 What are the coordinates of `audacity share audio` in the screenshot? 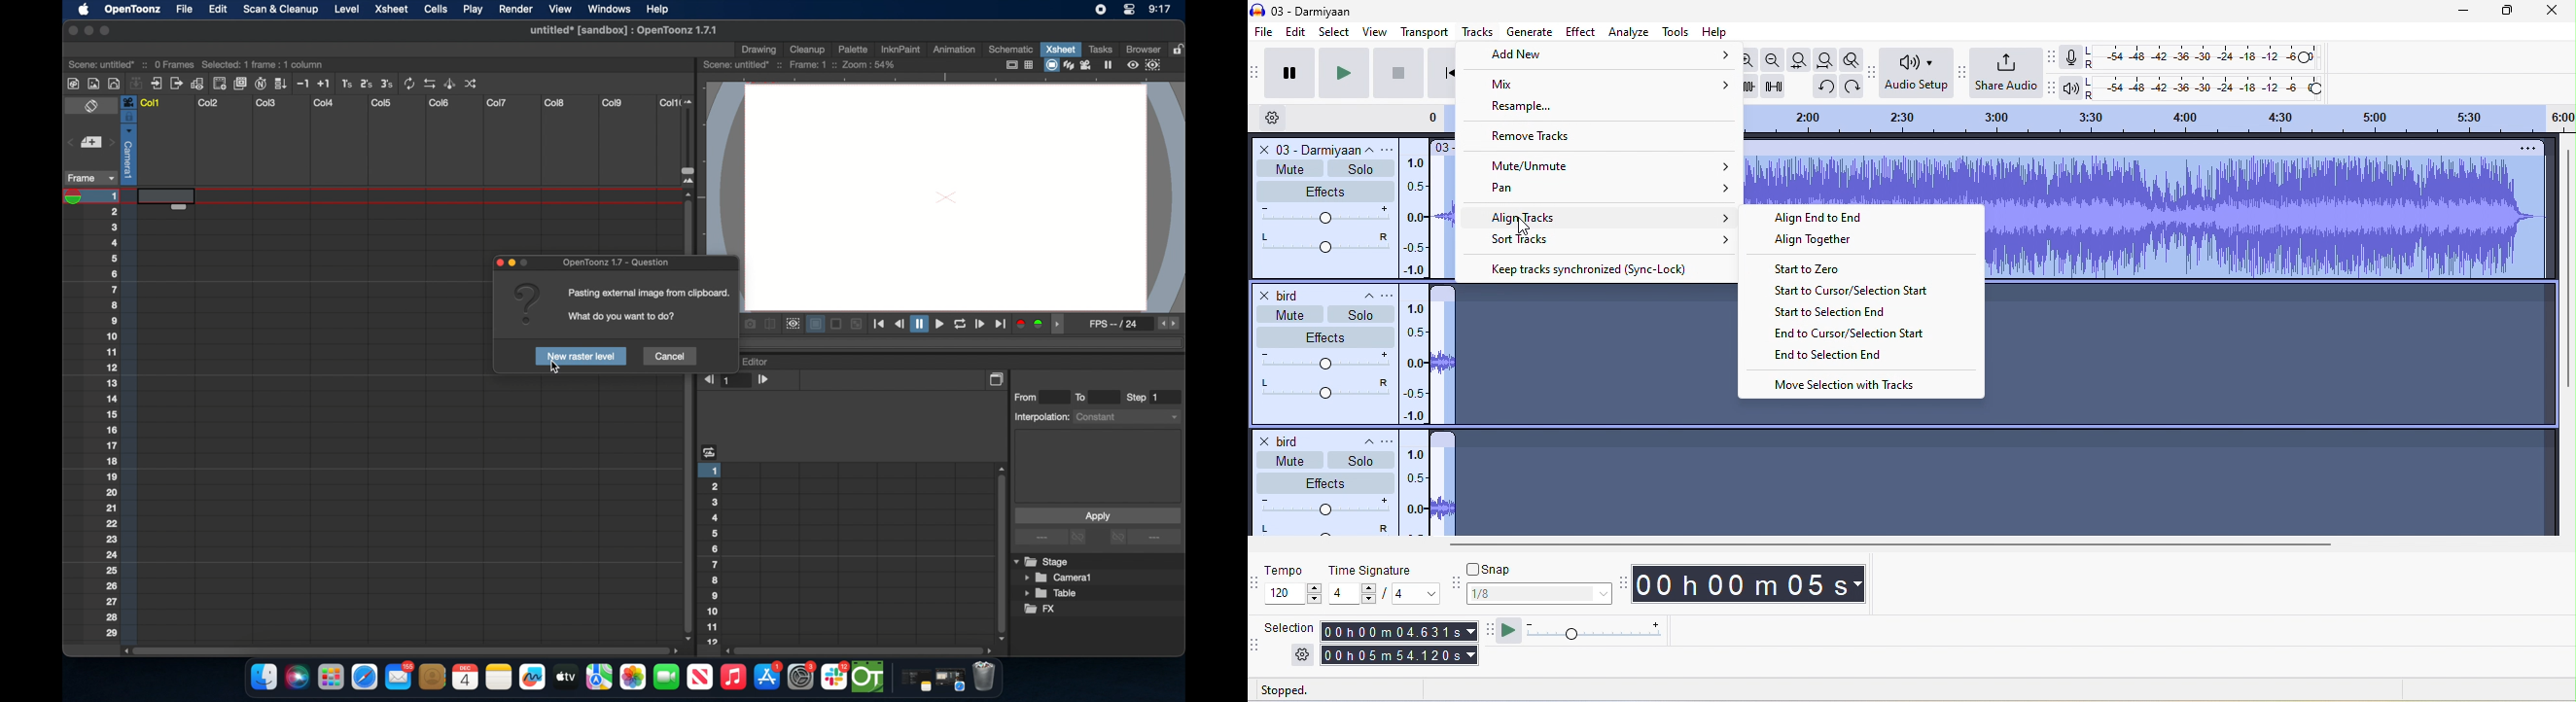 It's located at (1962, 73).